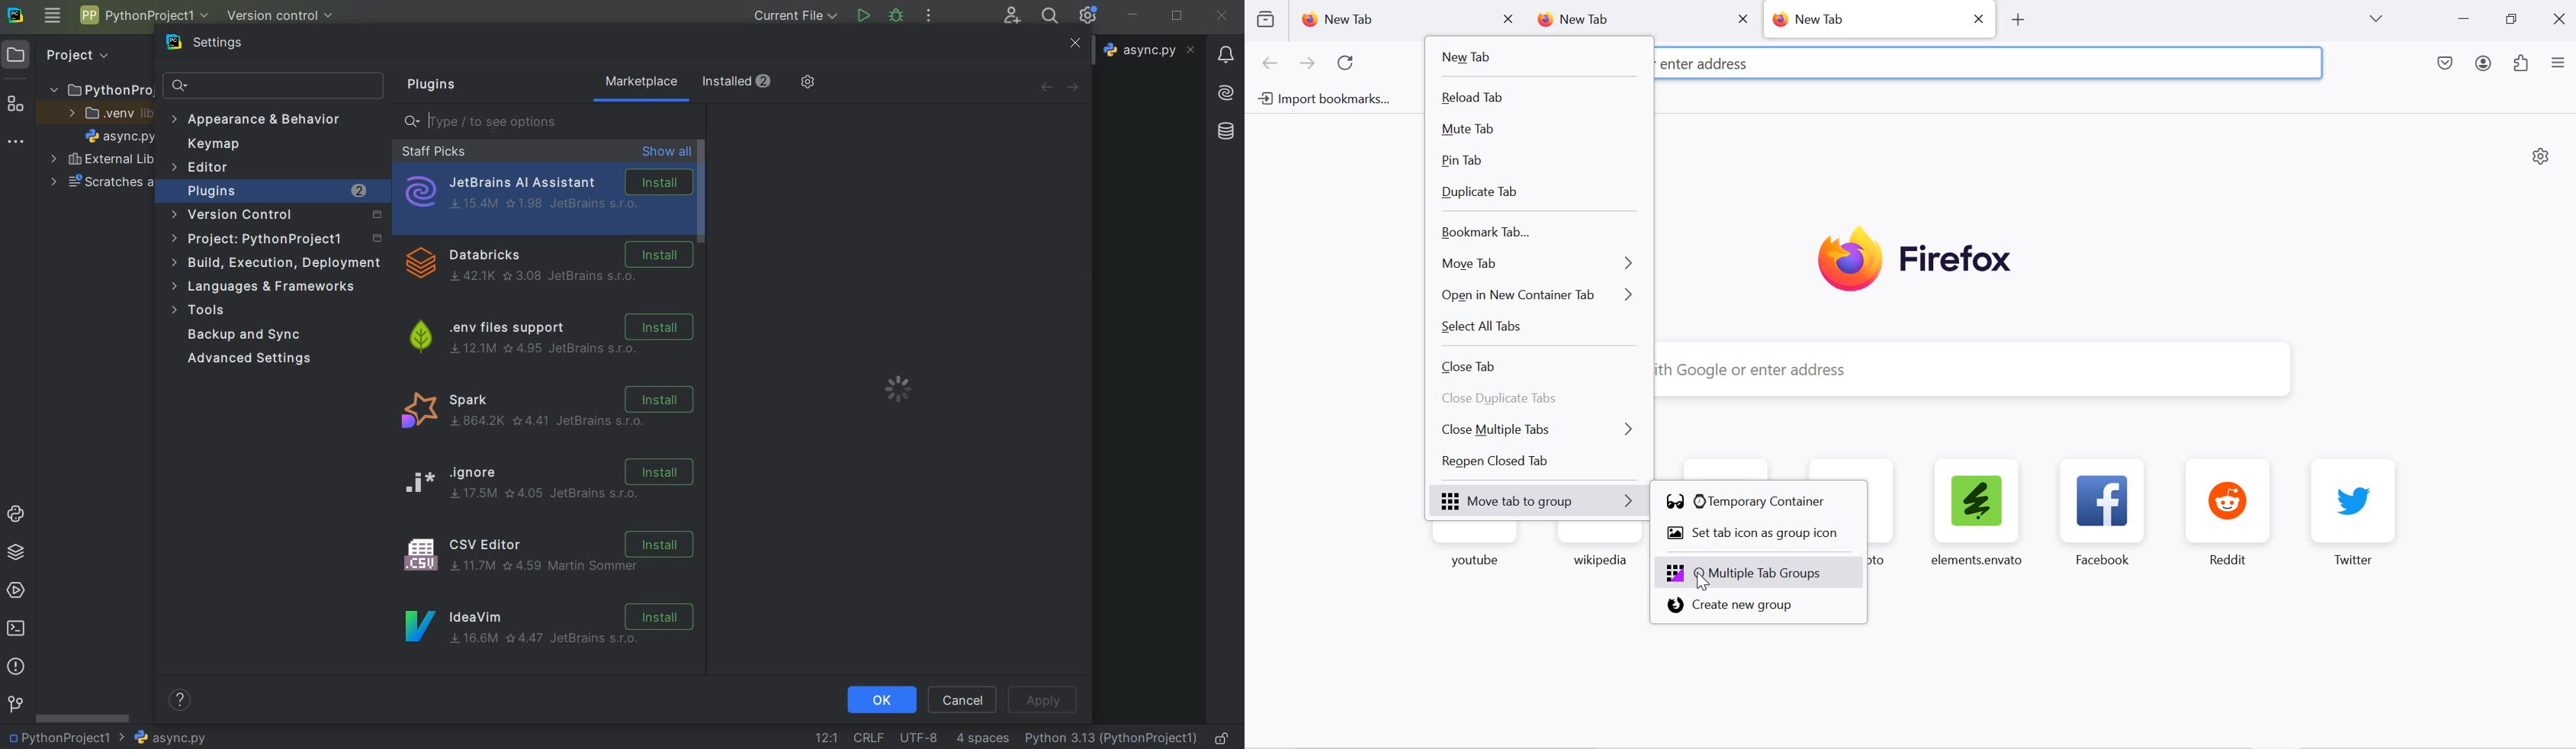 The height and width of the screenshot is (756, 2576). What do you see at coordinates (1534, 58) in the screenshot?
I see `new tab` at bounding box center [1534, 58].